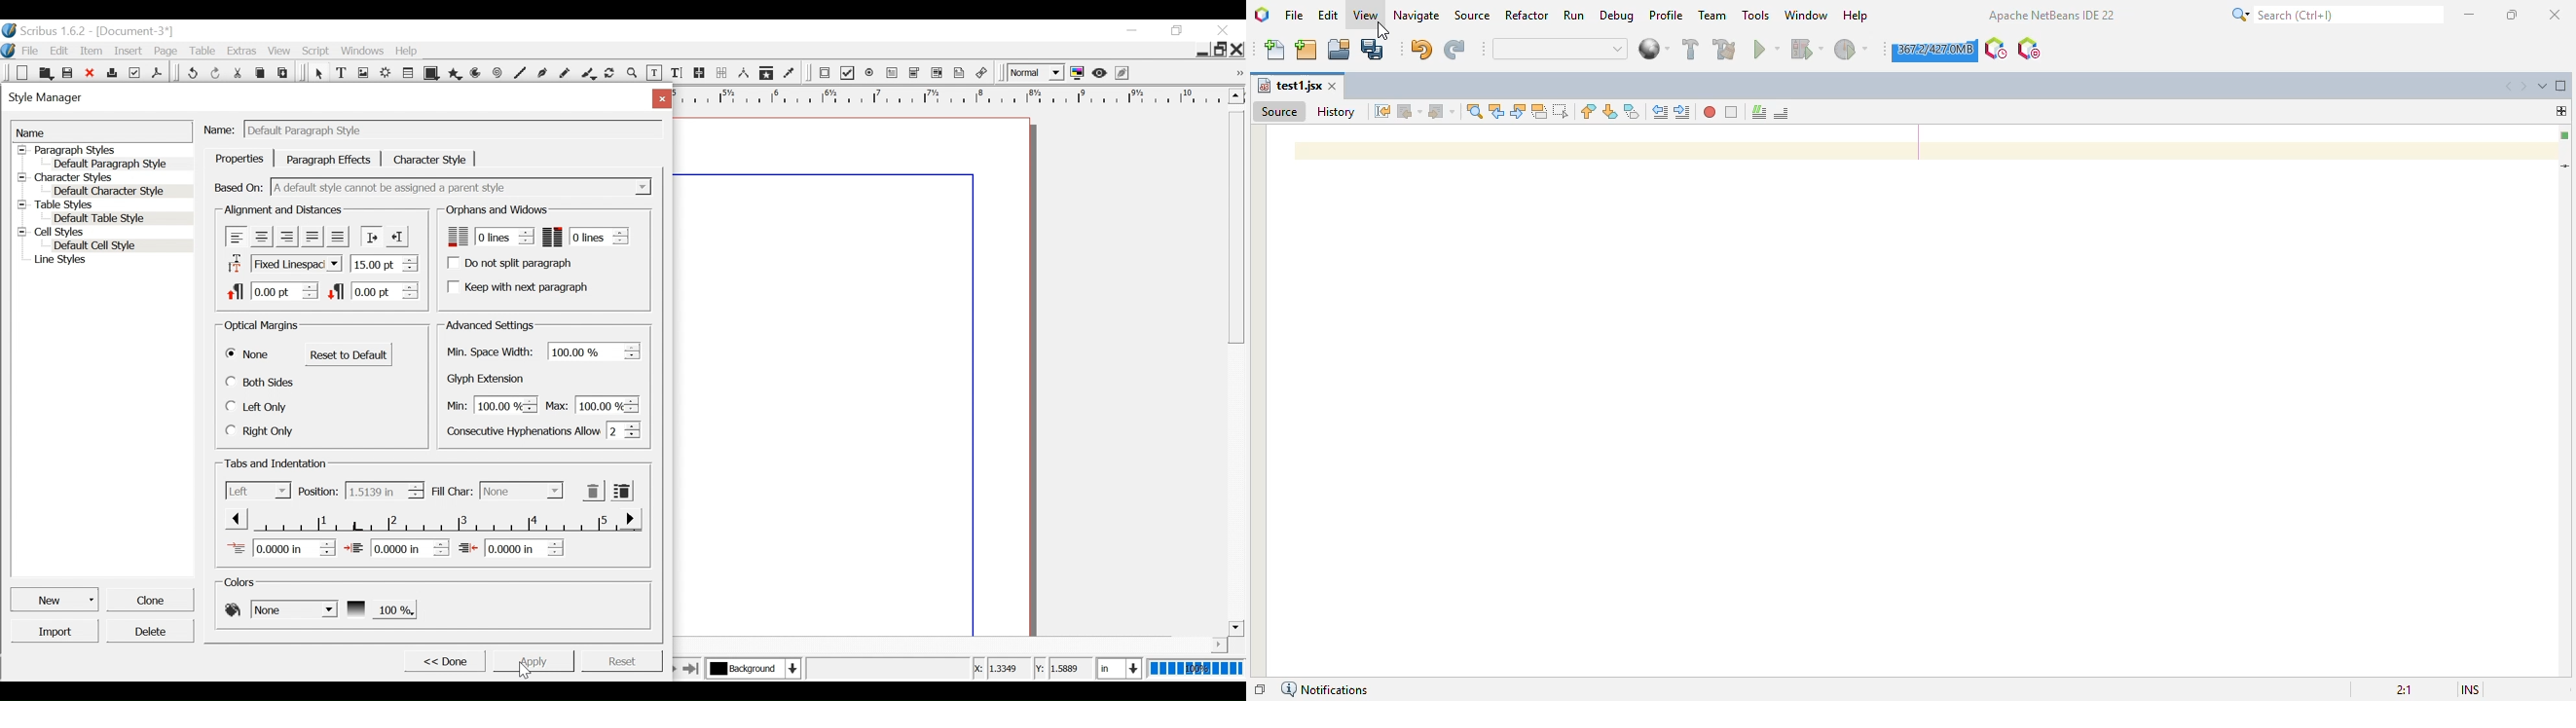 The width and height of the screenshot is (2576, 728). What do you see at coordinates (1101, 73) in the screenshot?
I see `Preview mode` at bounding box center [1101, 73].